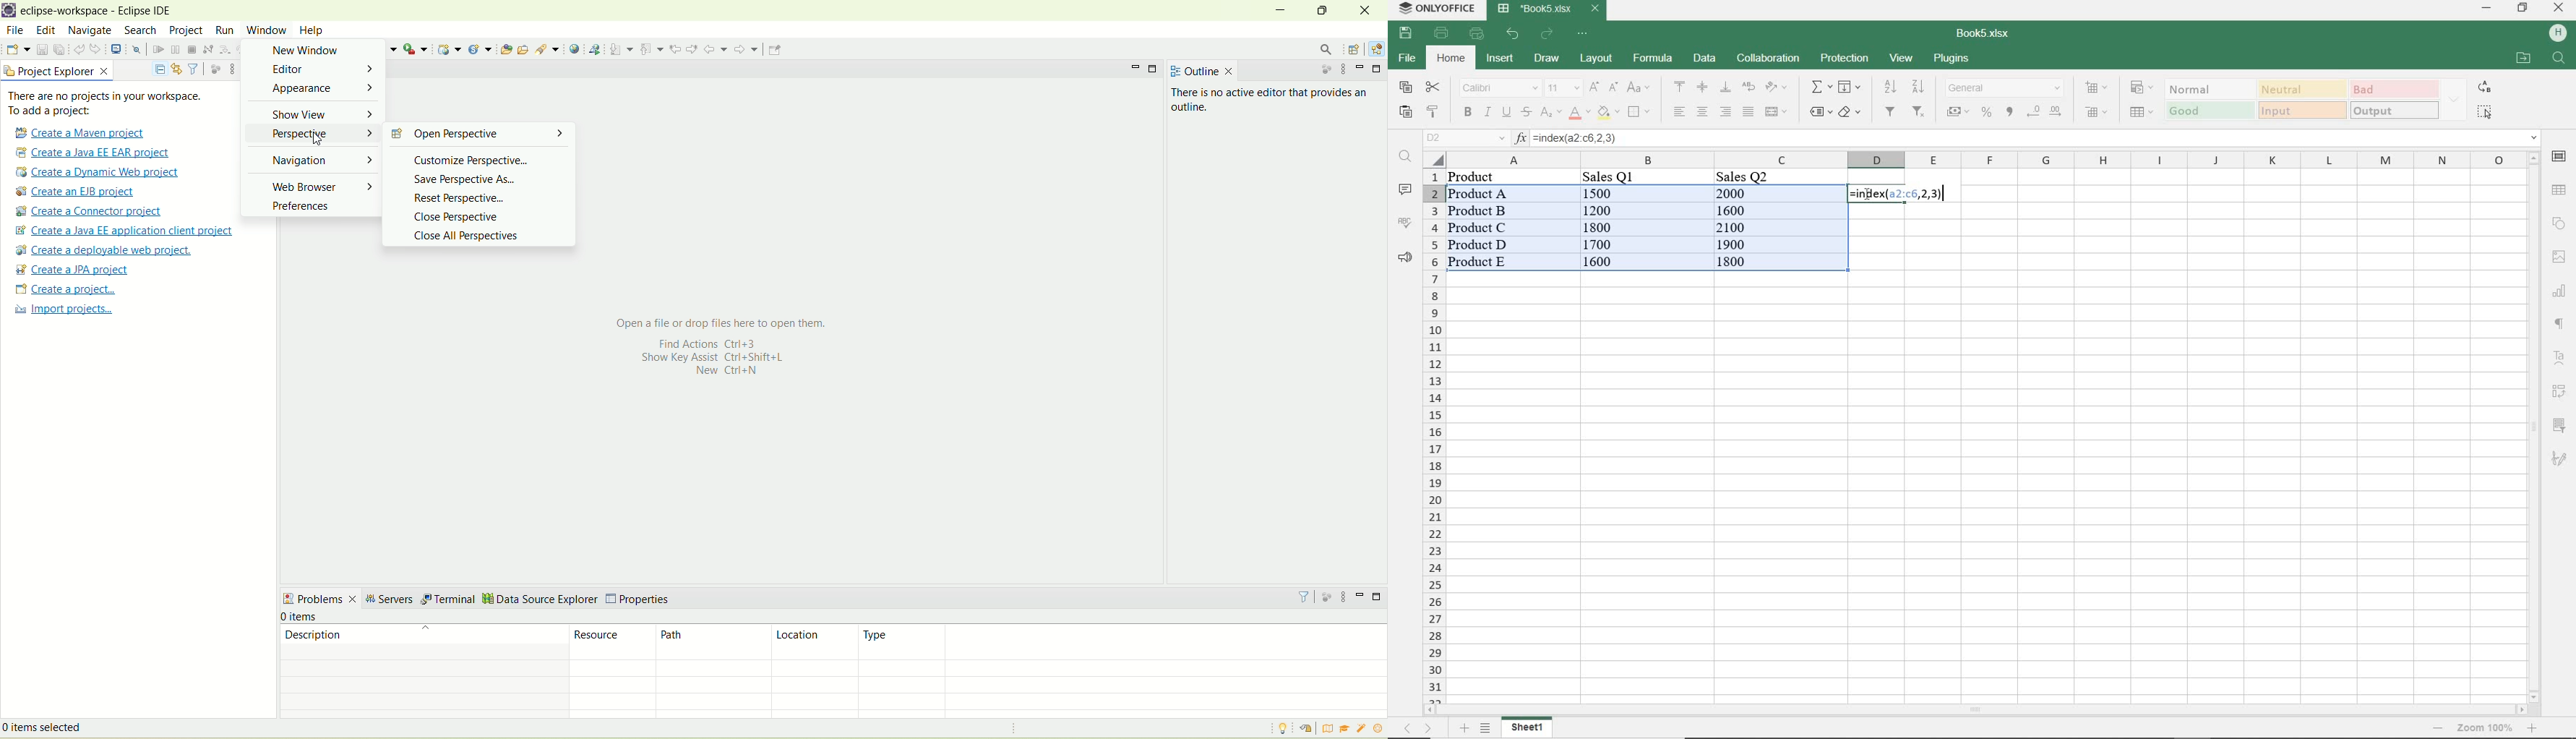 Image resolution: width=2576 pixels, height=756 pixels. Describe the element at coordinates (1478, 33) in the screenshot. I see `quick print` at that location.